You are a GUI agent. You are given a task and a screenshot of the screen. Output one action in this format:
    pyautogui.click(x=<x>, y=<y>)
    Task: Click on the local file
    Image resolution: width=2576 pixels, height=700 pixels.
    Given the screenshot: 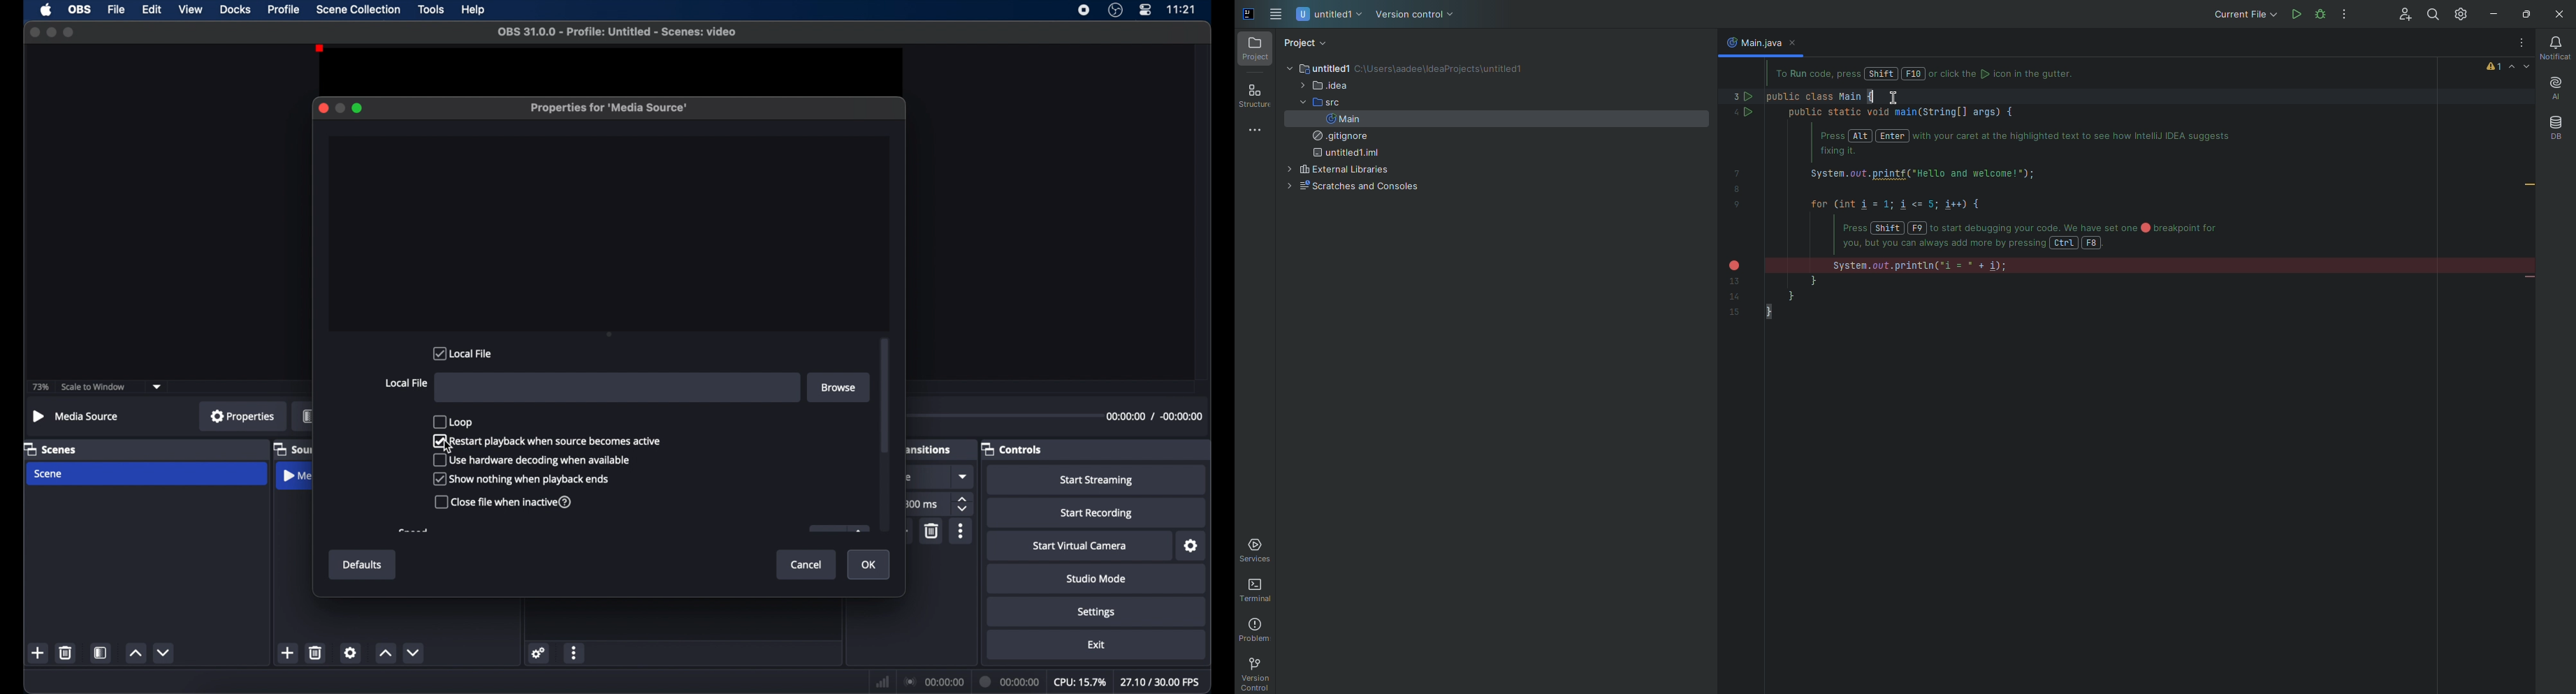 What is the action you would take?
    pyautogui.click(x=406, y=383)
    